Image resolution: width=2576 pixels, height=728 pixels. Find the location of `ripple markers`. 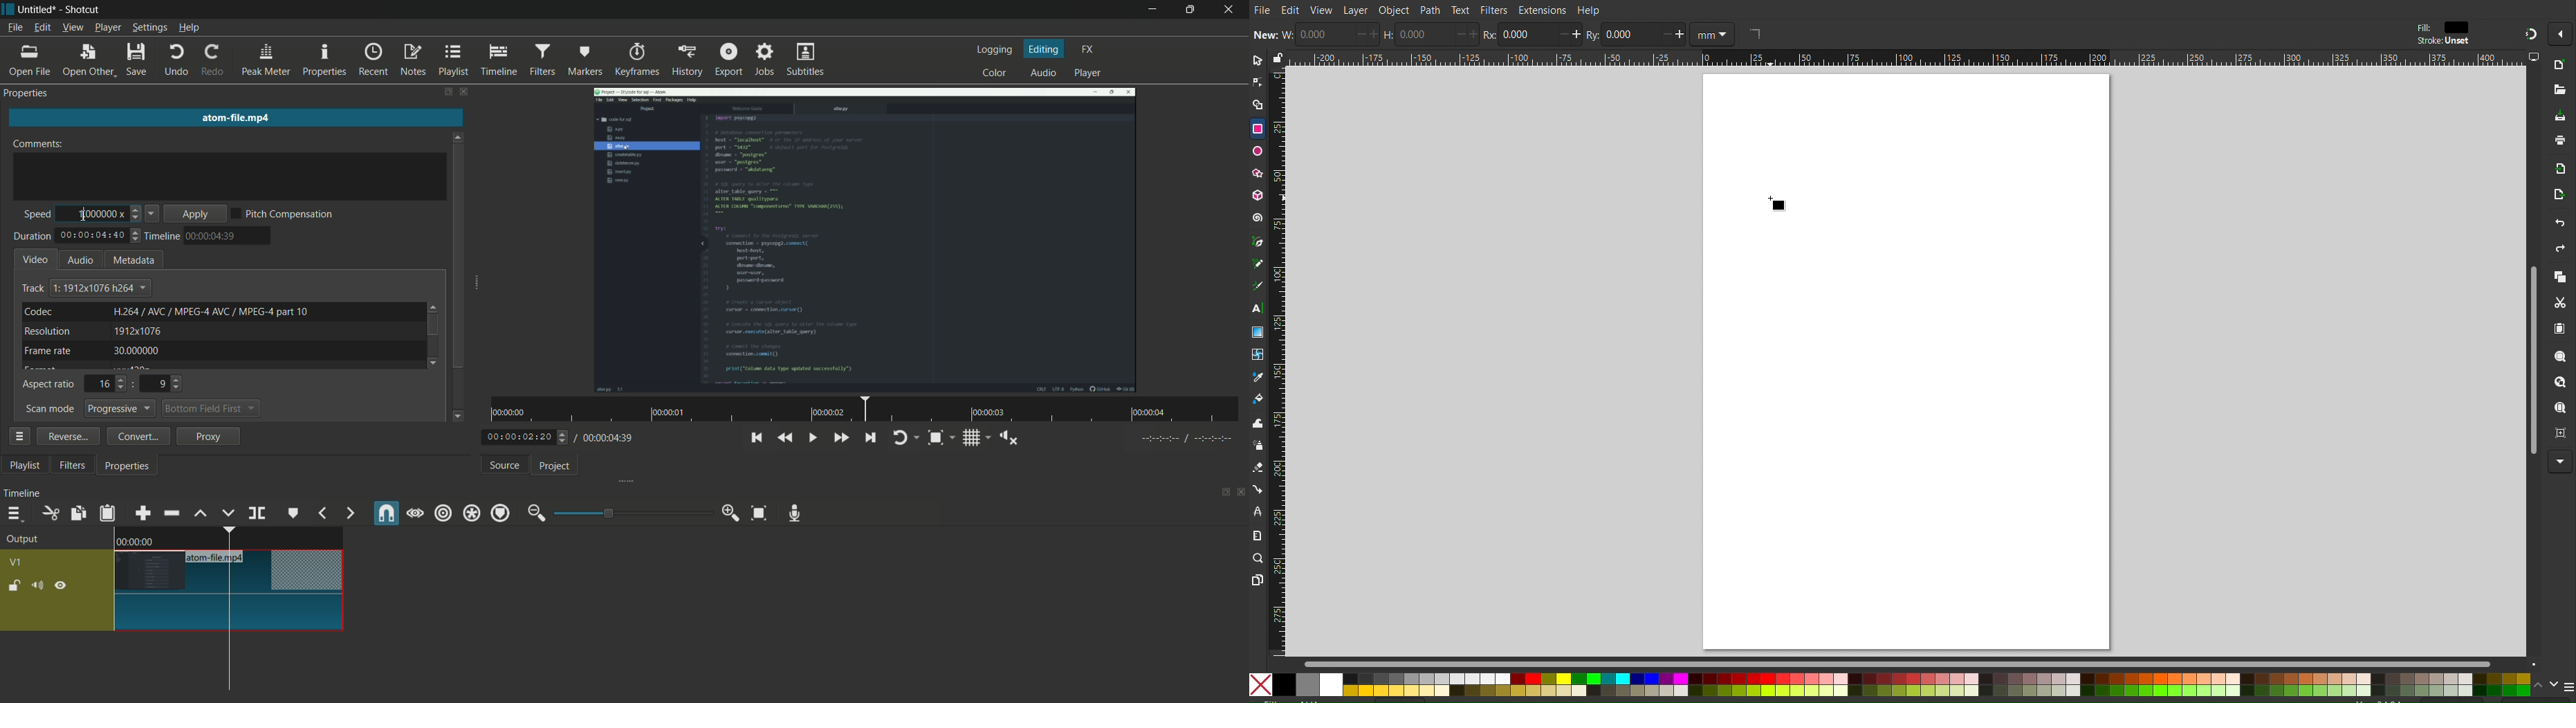

ripple markers is located at coordinates (502, 513).